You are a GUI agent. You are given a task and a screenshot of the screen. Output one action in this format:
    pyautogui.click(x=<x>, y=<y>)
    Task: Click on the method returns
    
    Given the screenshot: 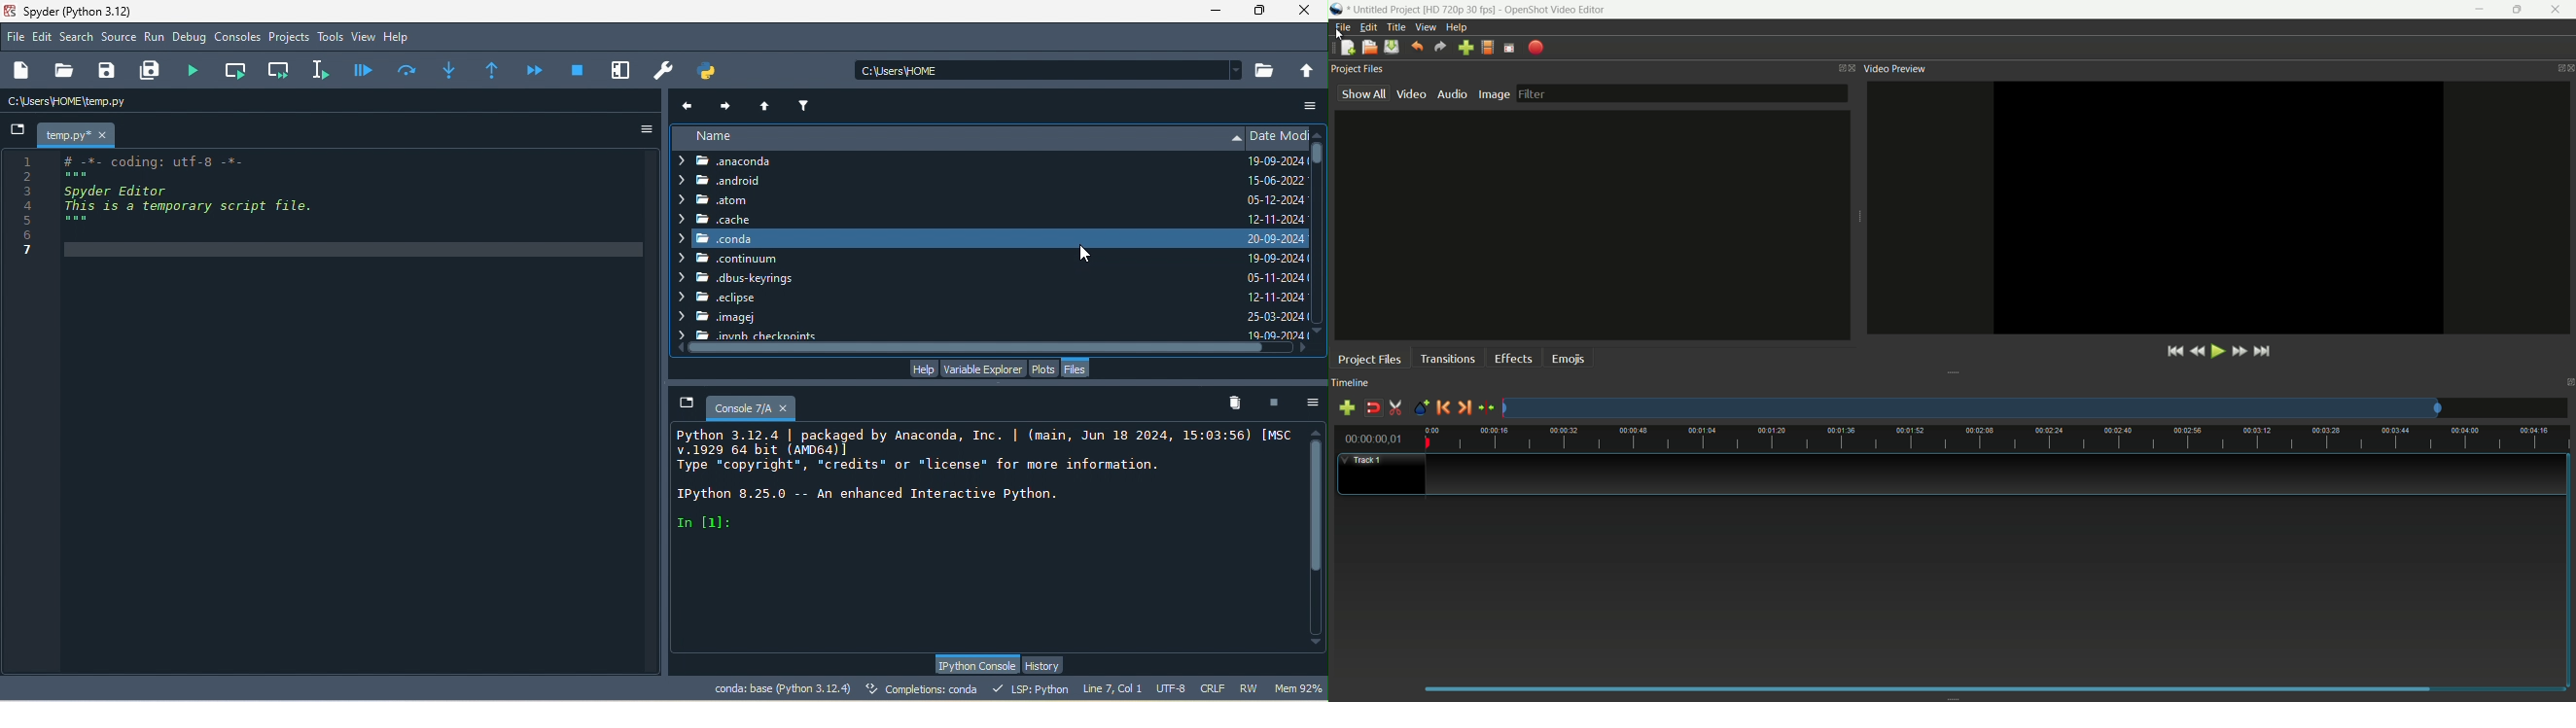 What is the action you would take?
    pyautogui.click(x=494, y=71)
    